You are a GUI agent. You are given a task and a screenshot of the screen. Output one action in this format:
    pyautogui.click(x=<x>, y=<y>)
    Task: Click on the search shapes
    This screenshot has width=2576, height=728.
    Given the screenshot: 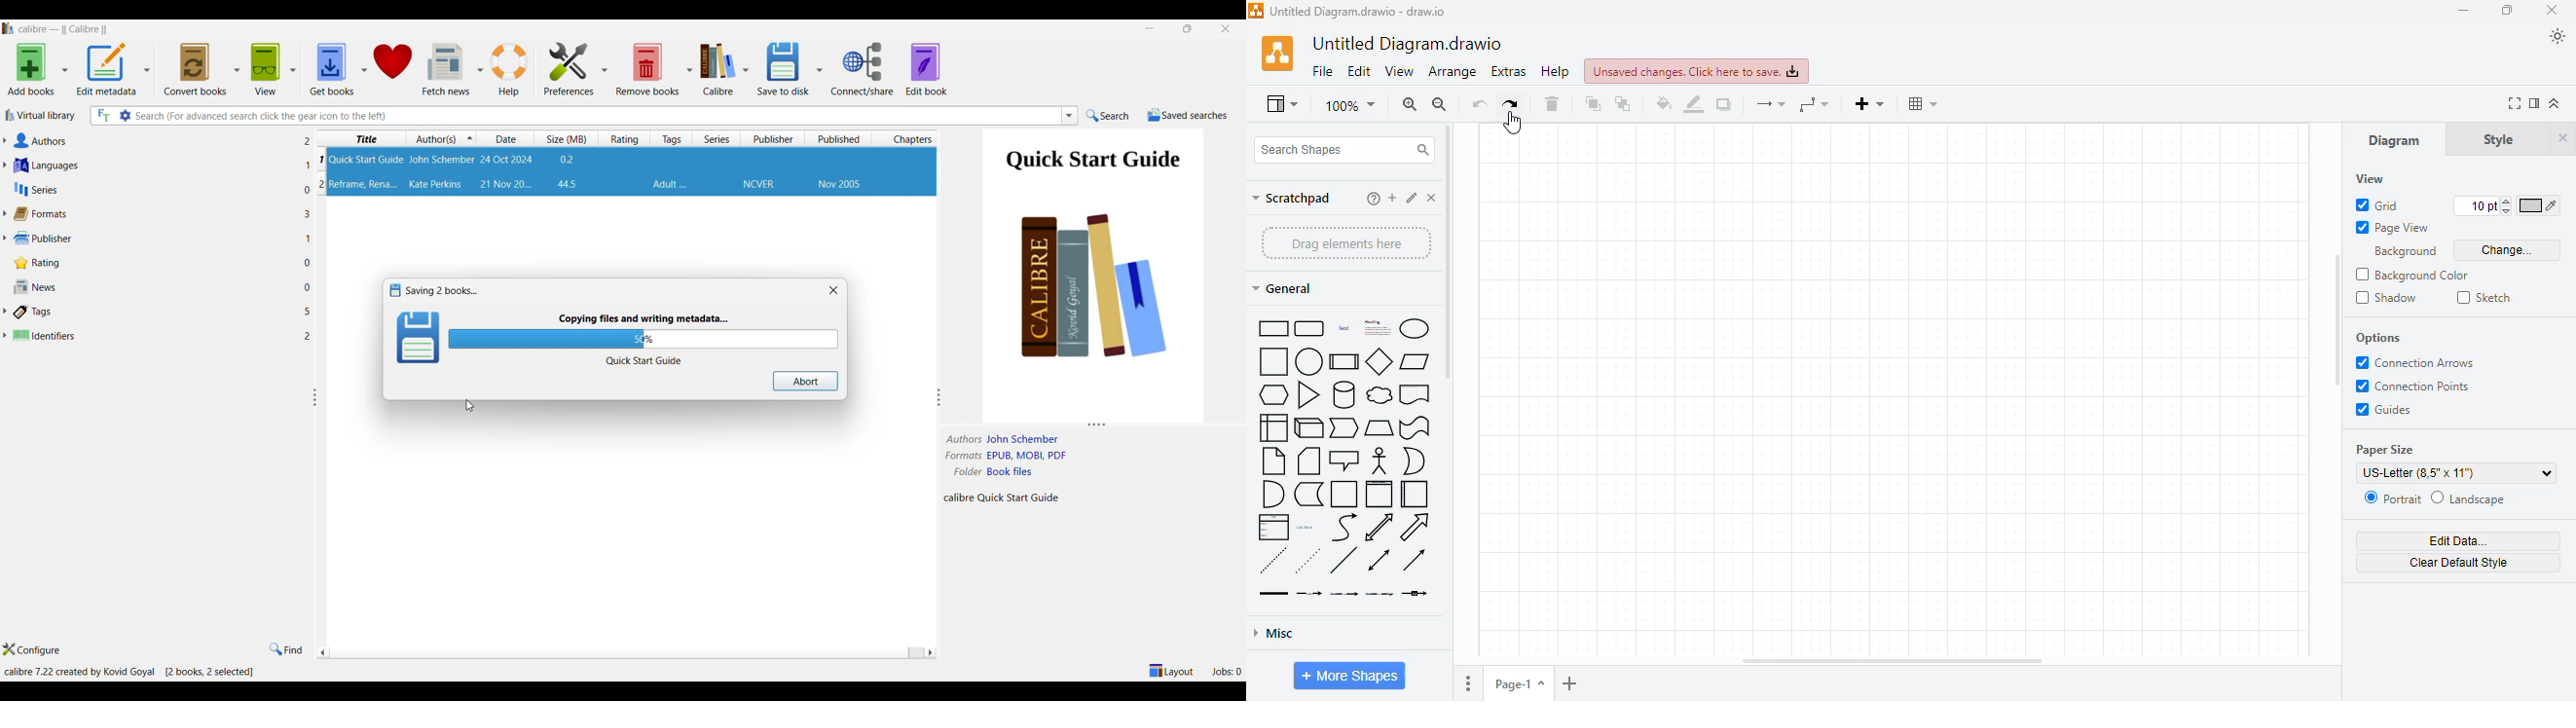 What is the action you would take?
    pyautogui.click(x=1342, y=150)
    